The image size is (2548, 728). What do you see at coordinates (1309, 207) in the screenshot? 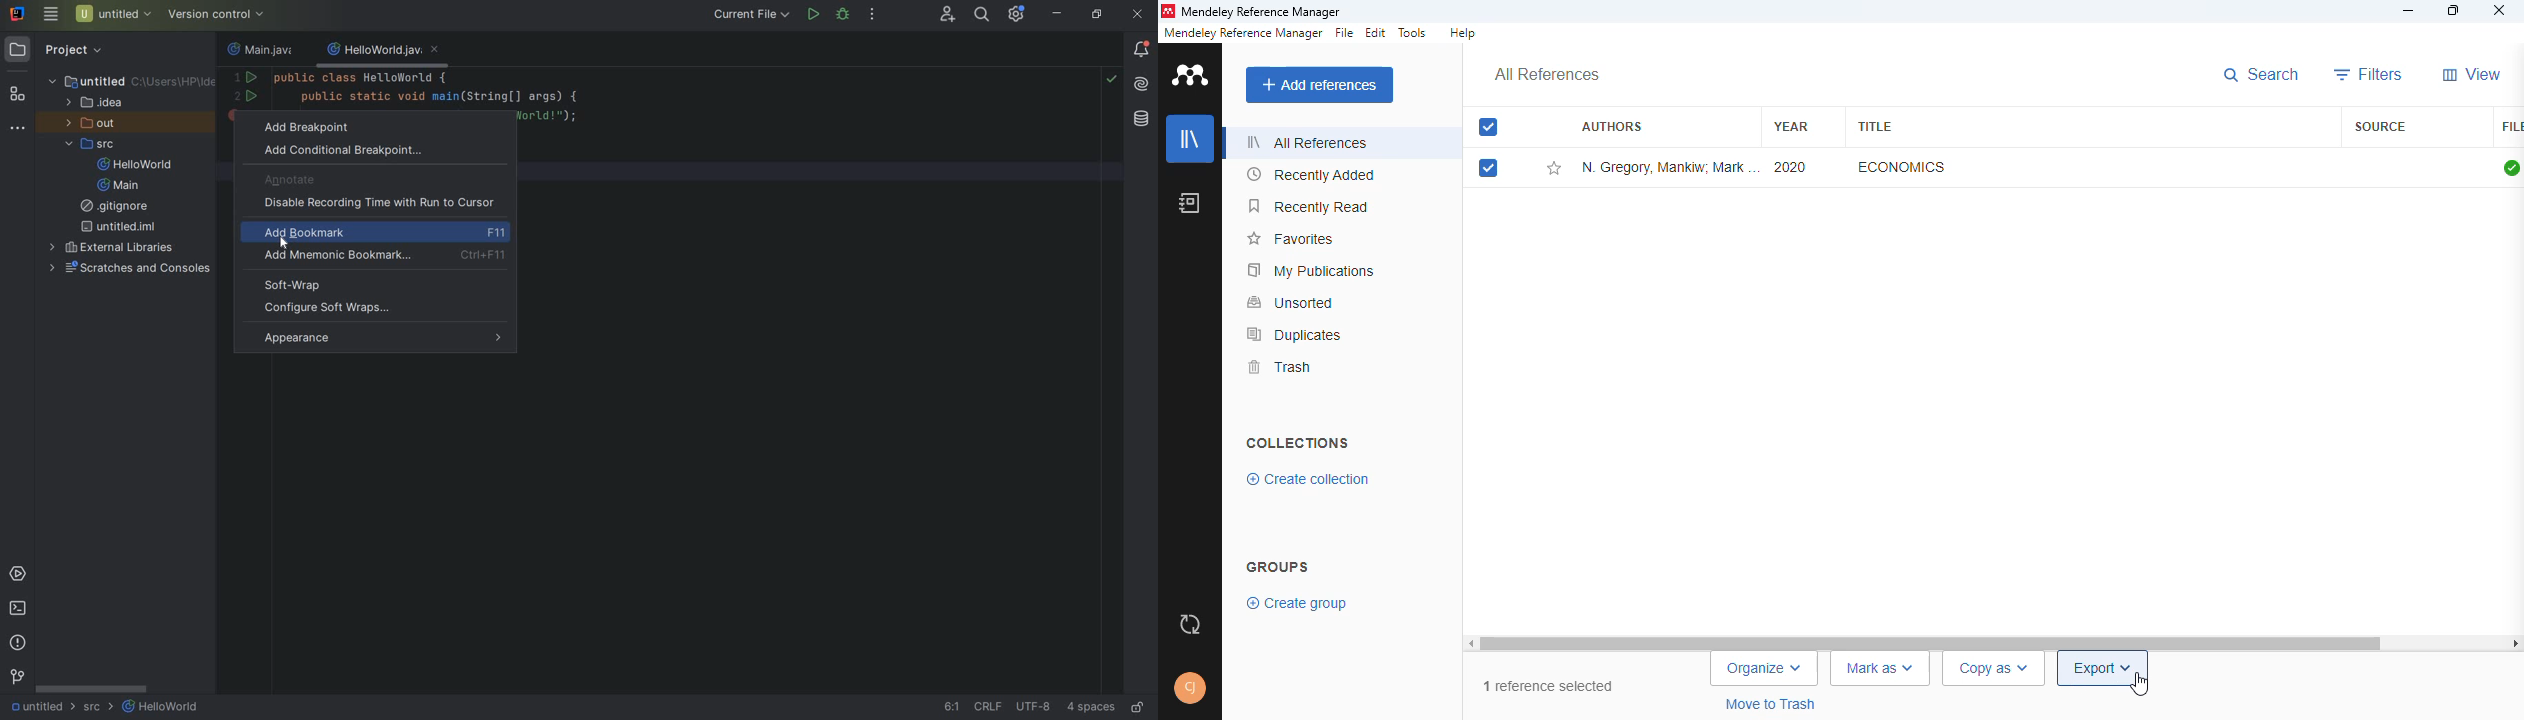
I see `recently read` at bounding box center [1309, 207].